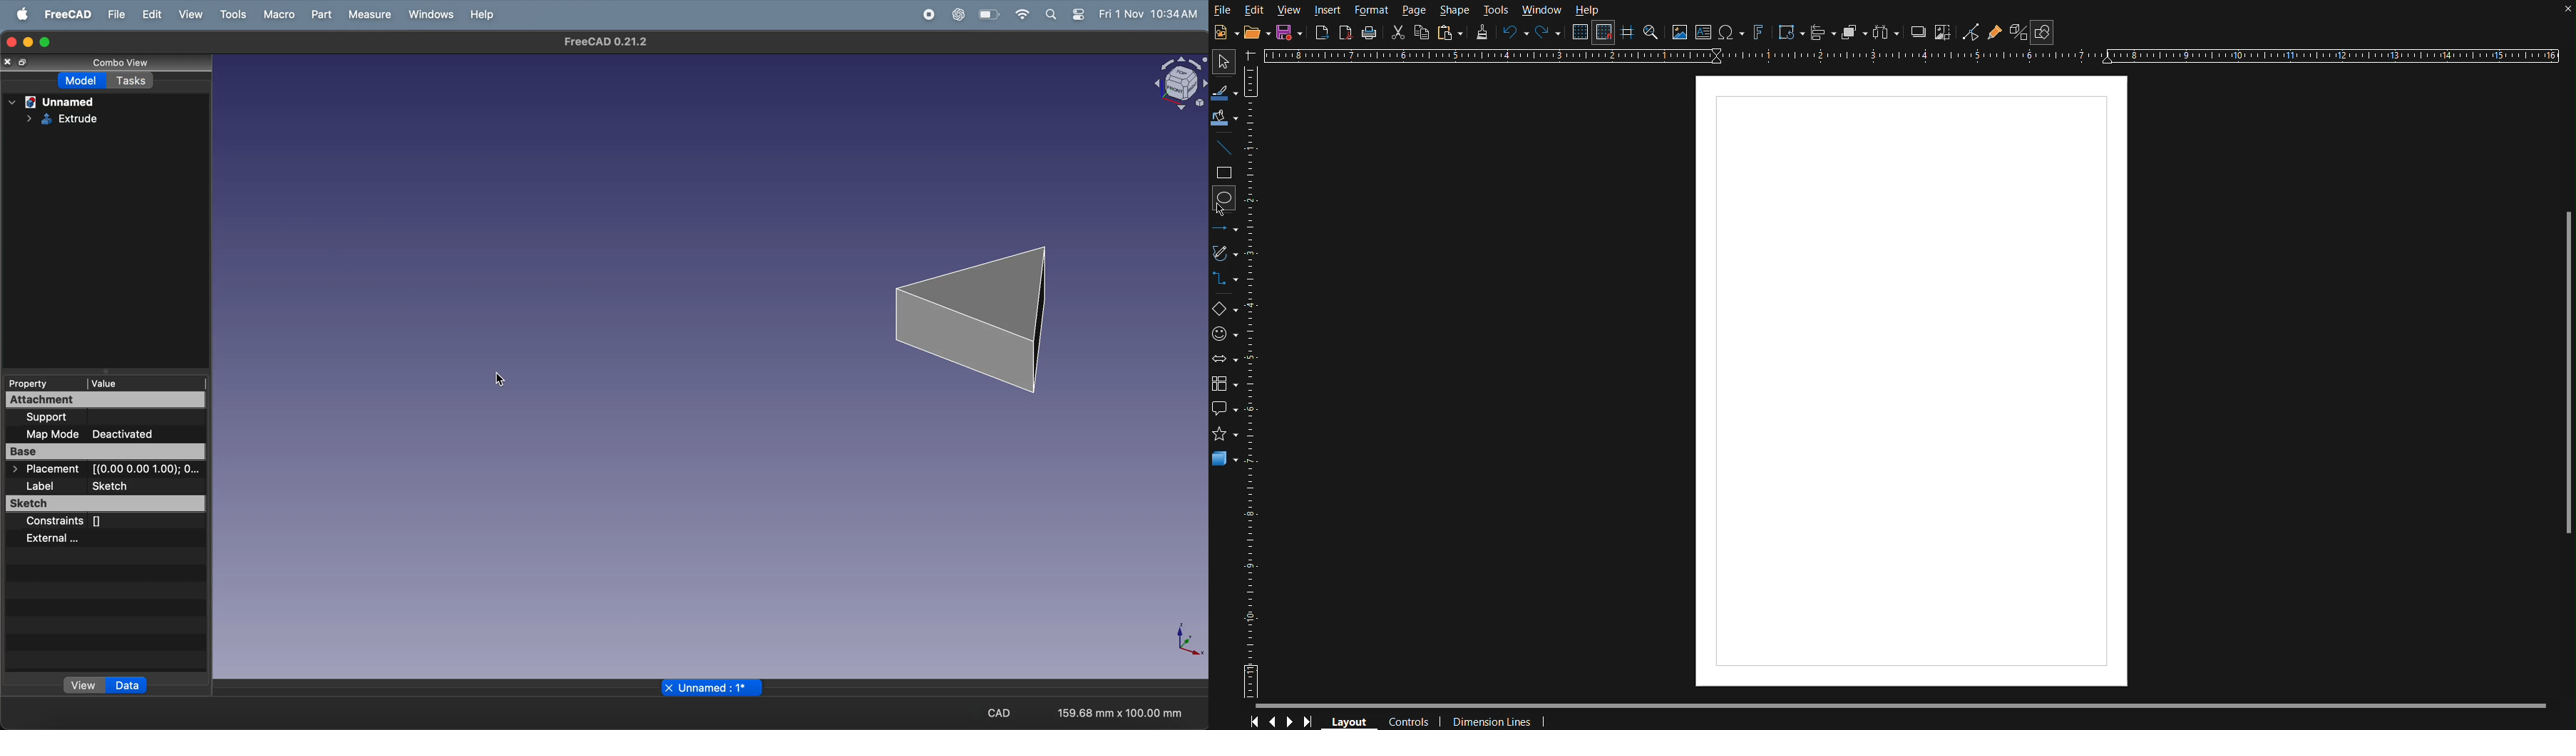  I want to click on Edit, so click(1255, 9).